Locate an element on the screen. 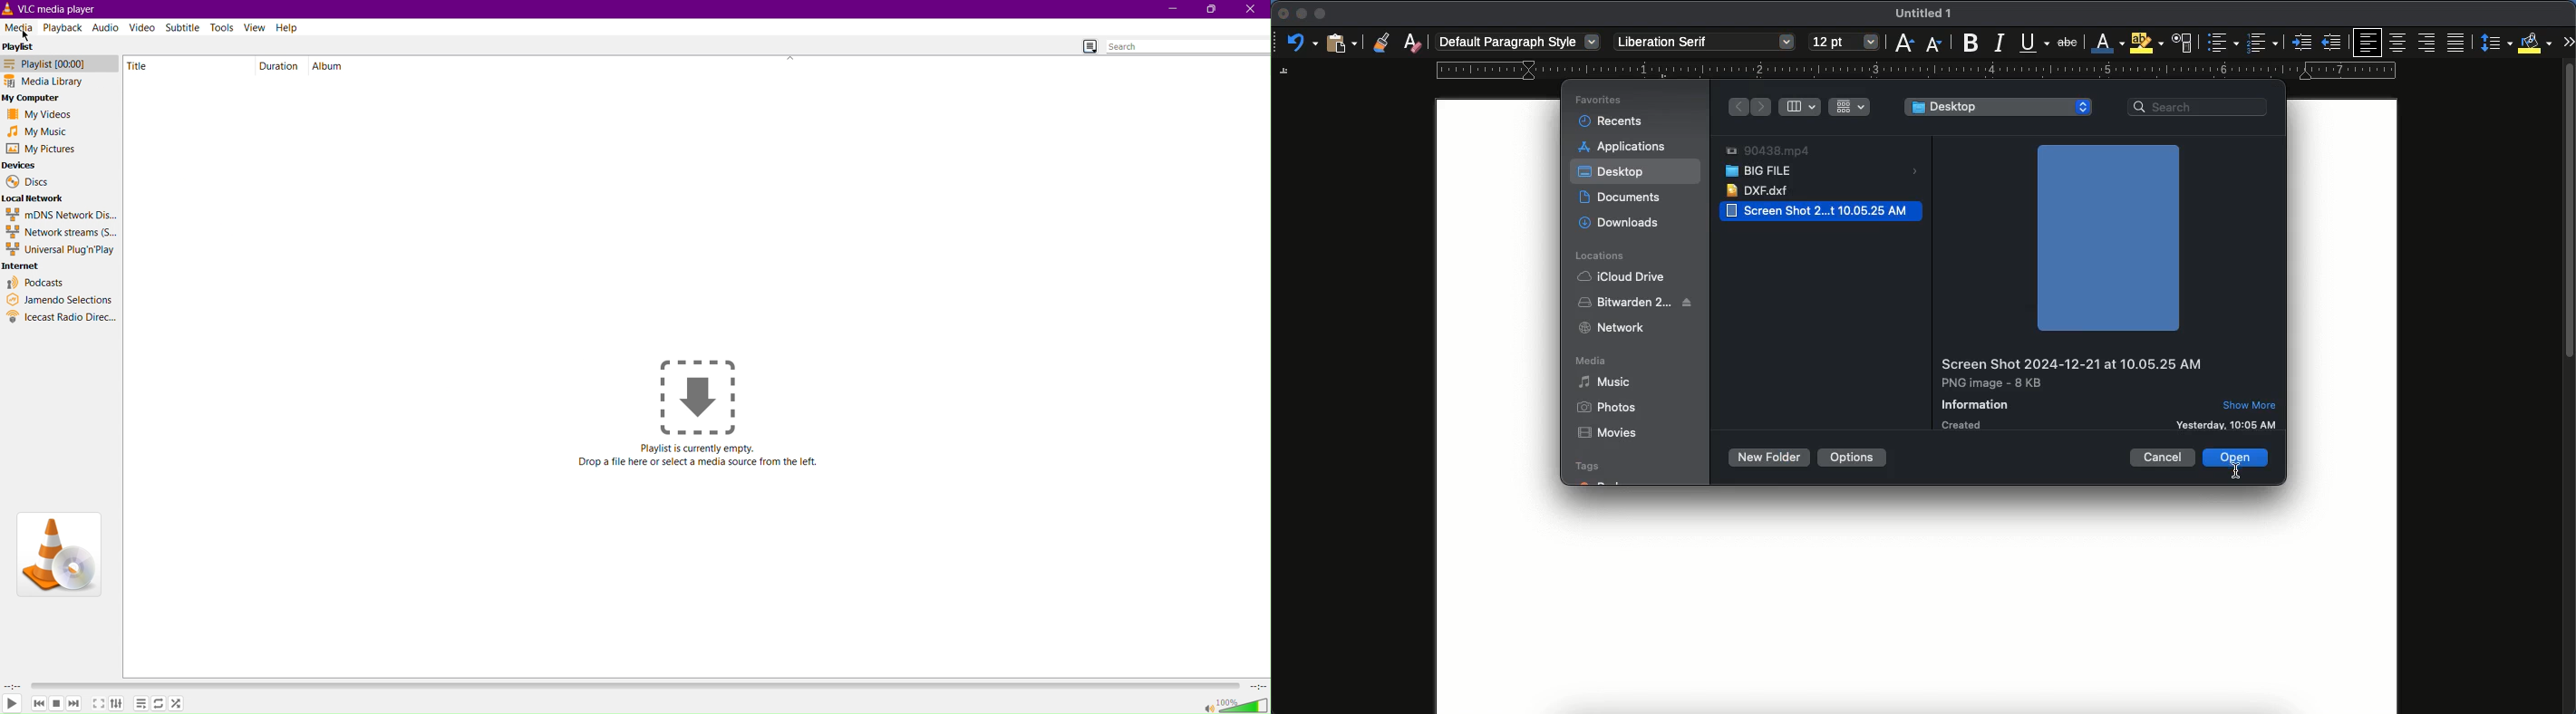  Jamenda Selections is located at coordinates (60, 299).